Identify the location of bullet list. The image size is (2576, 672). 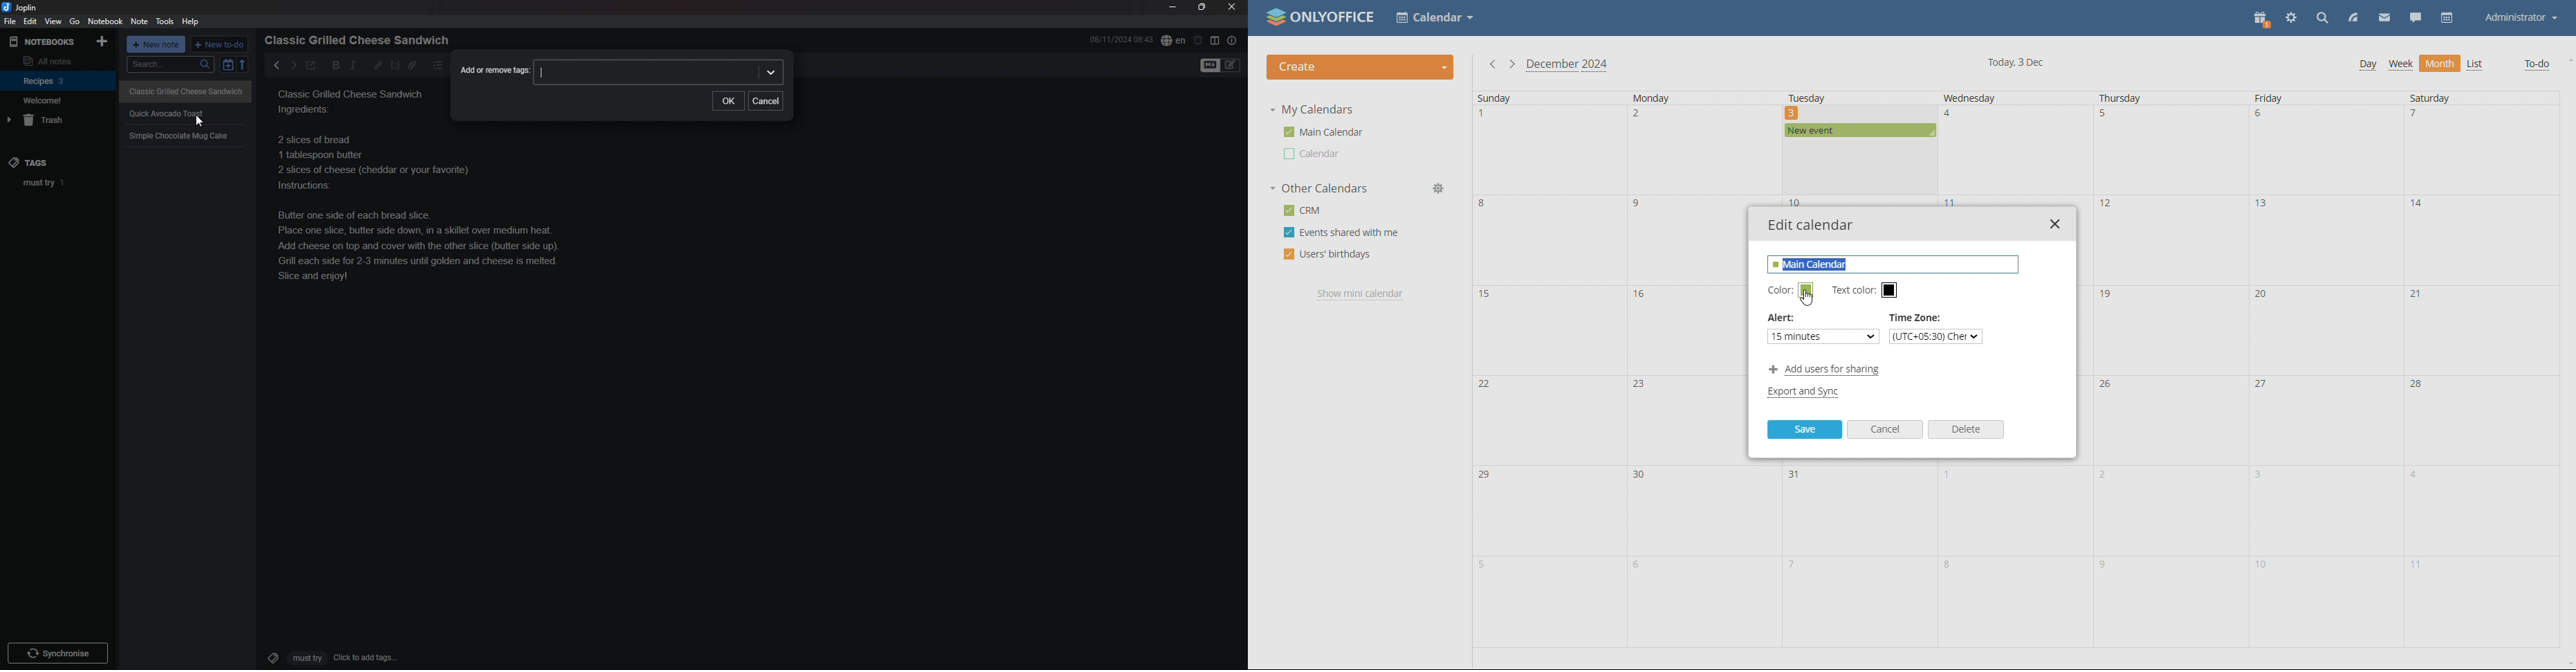
(438, 65).